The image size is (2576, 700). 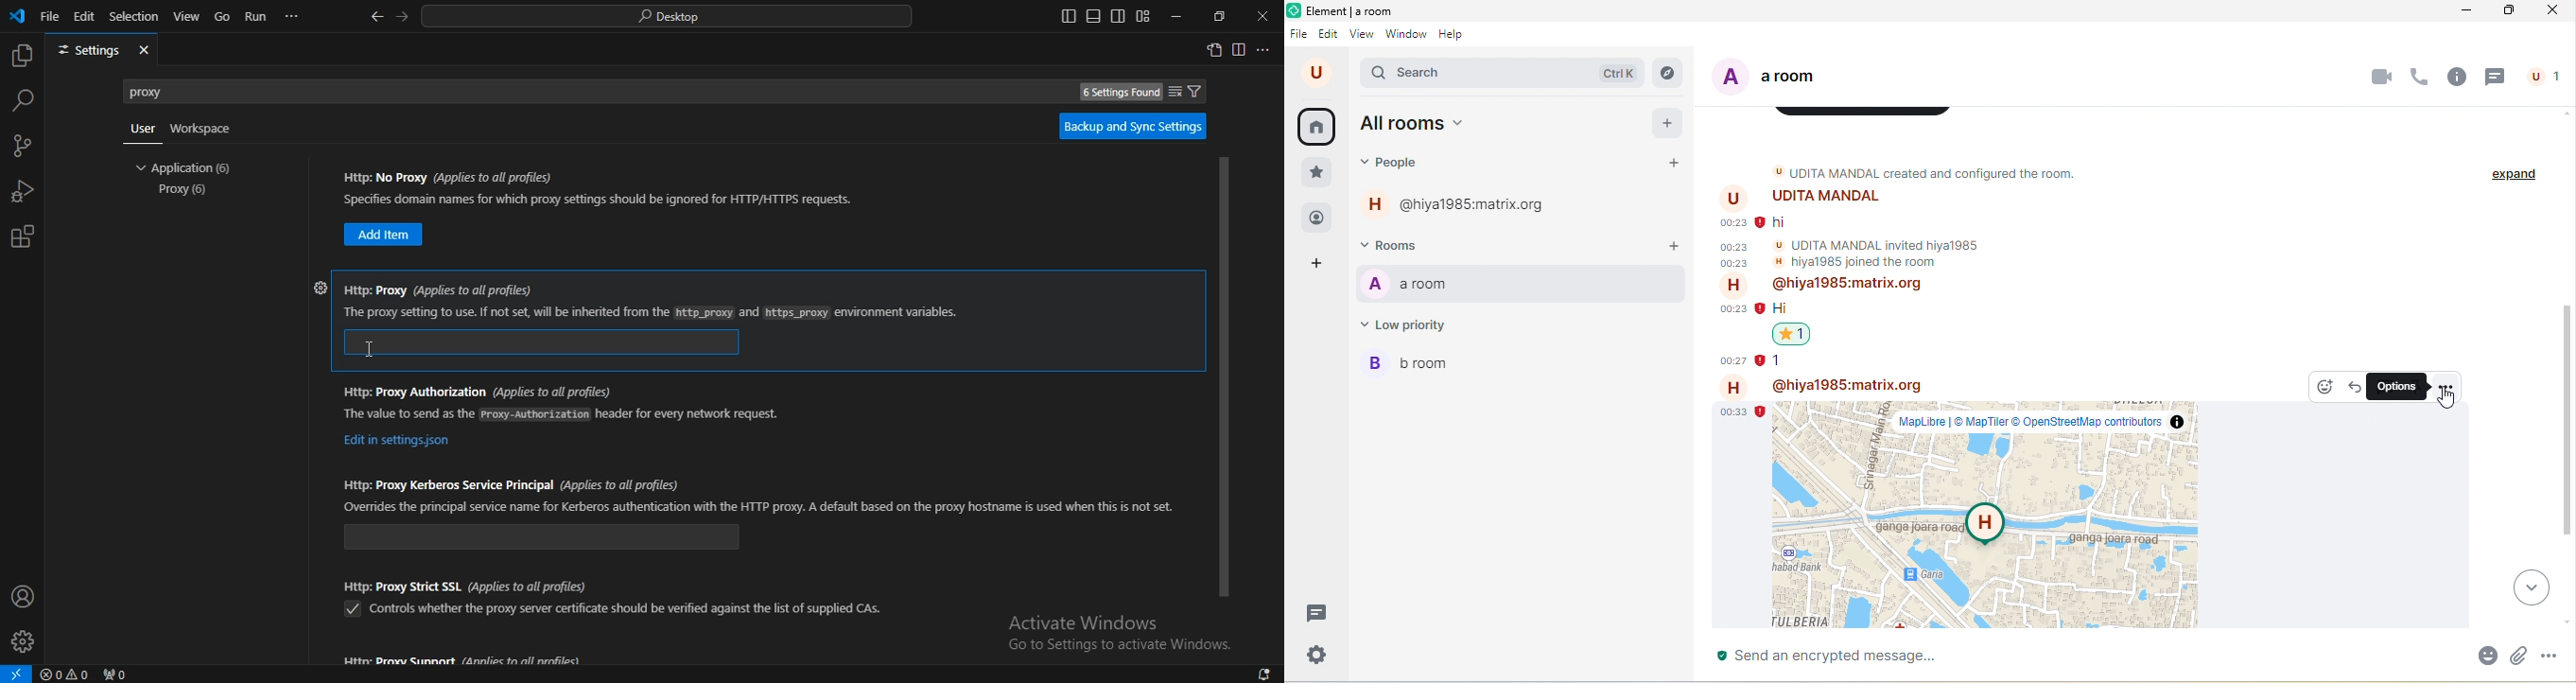 I want to click on customize layout, so click(x=1145, y=15).